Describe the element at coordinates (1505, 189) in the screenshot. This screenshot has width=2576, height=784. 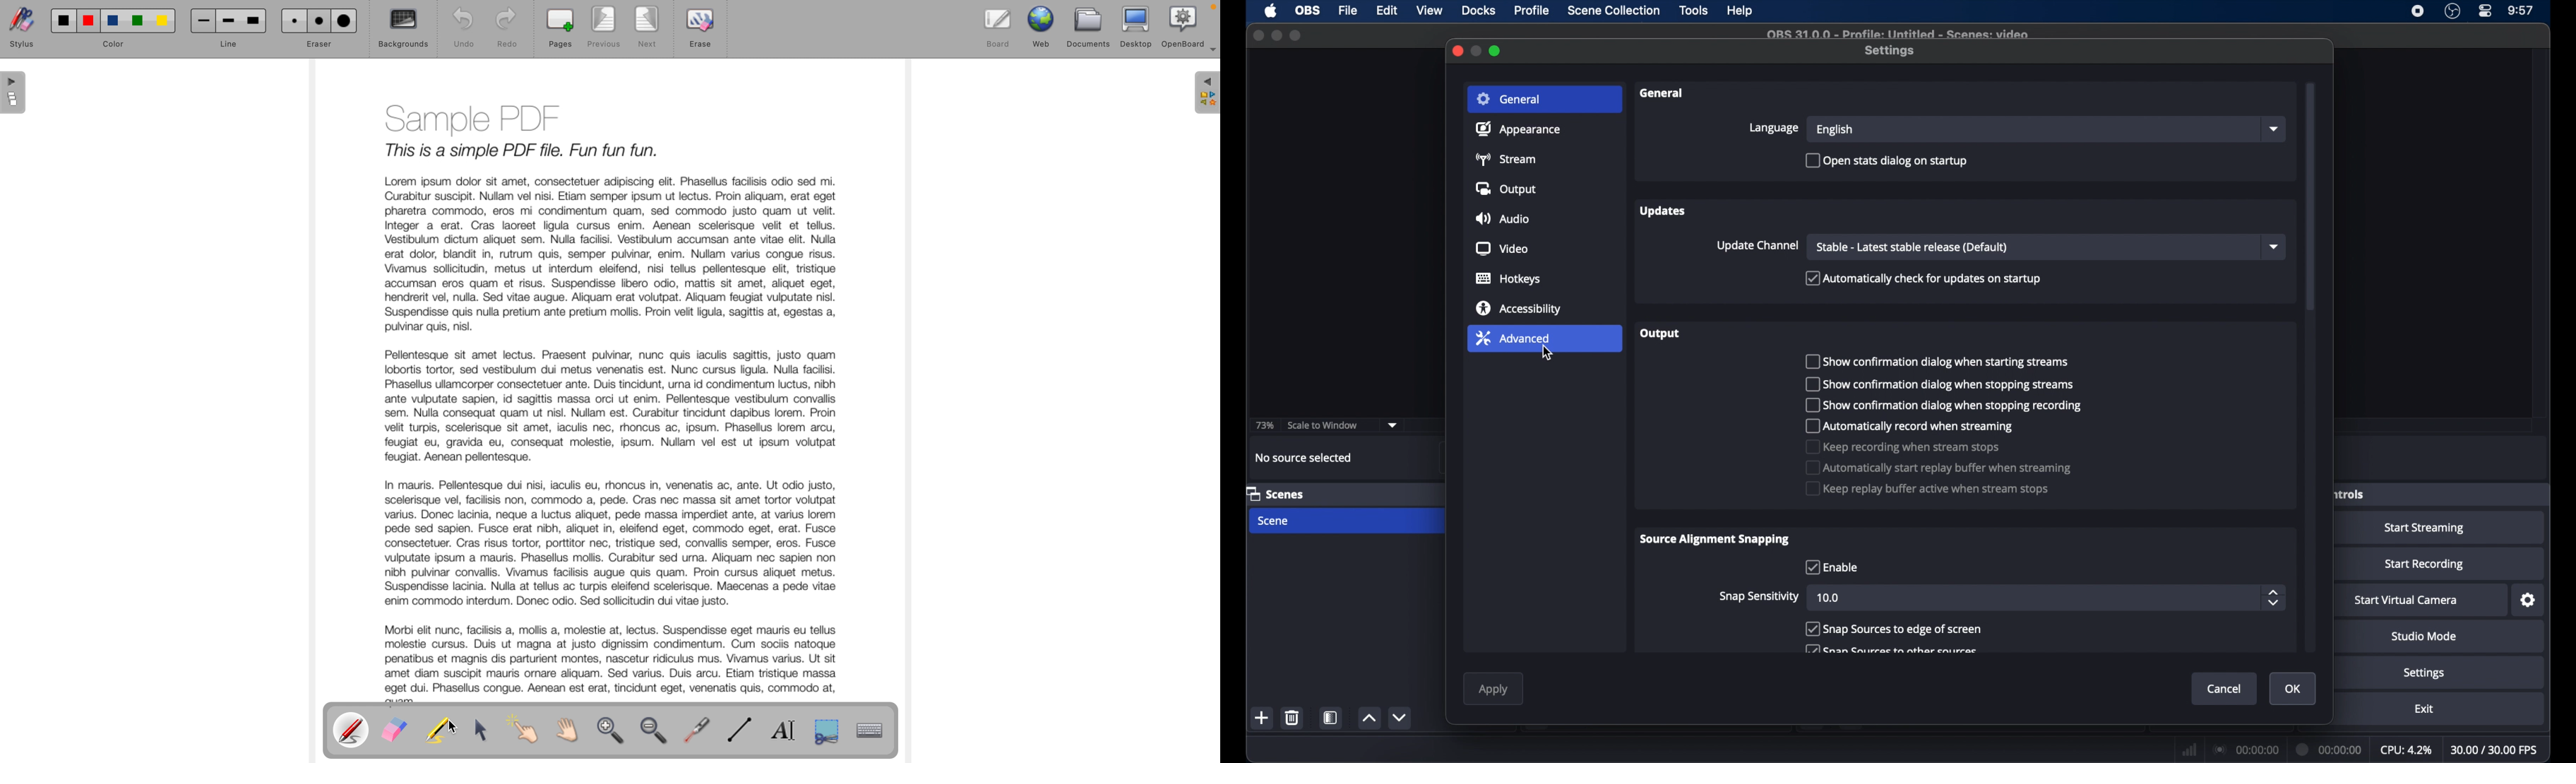
I see `output` at that location.